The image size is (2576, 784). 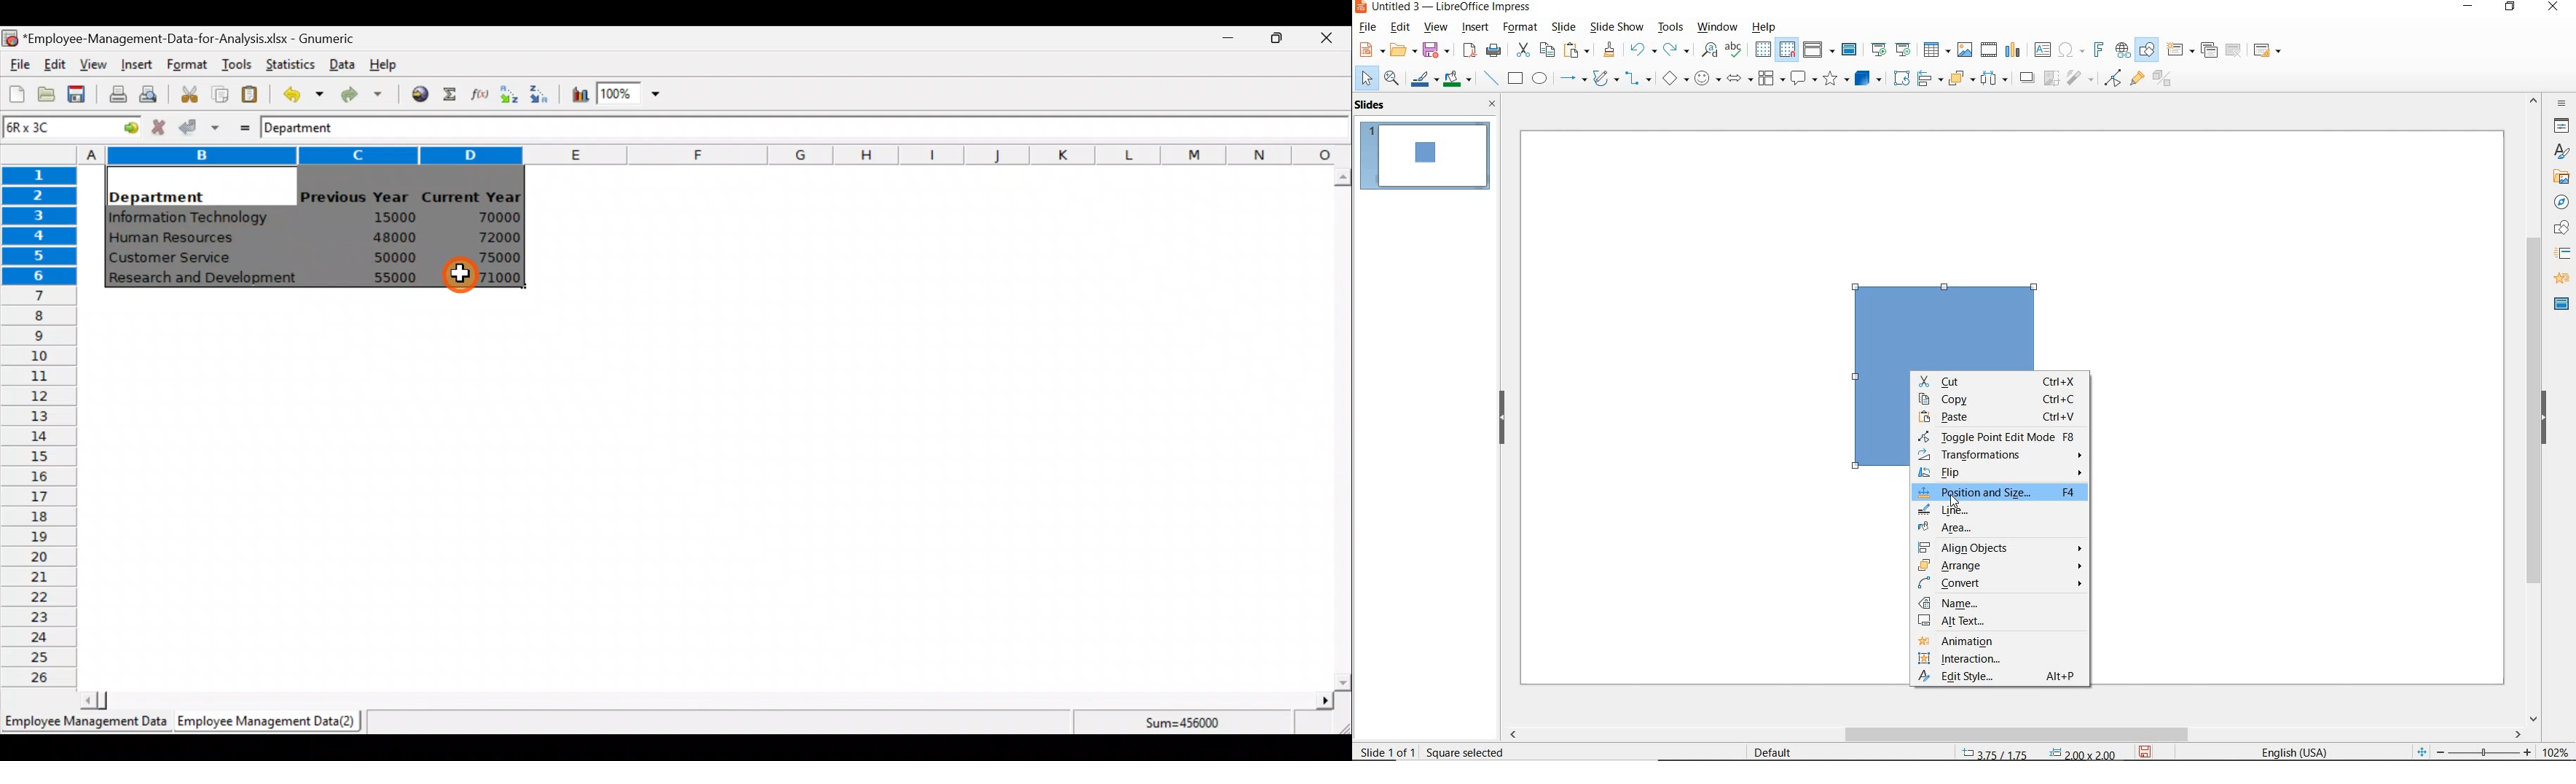 What do you see at coordinates (1776, 752) in the screenshot?
I see `default` at bounding box center [1776, 752].